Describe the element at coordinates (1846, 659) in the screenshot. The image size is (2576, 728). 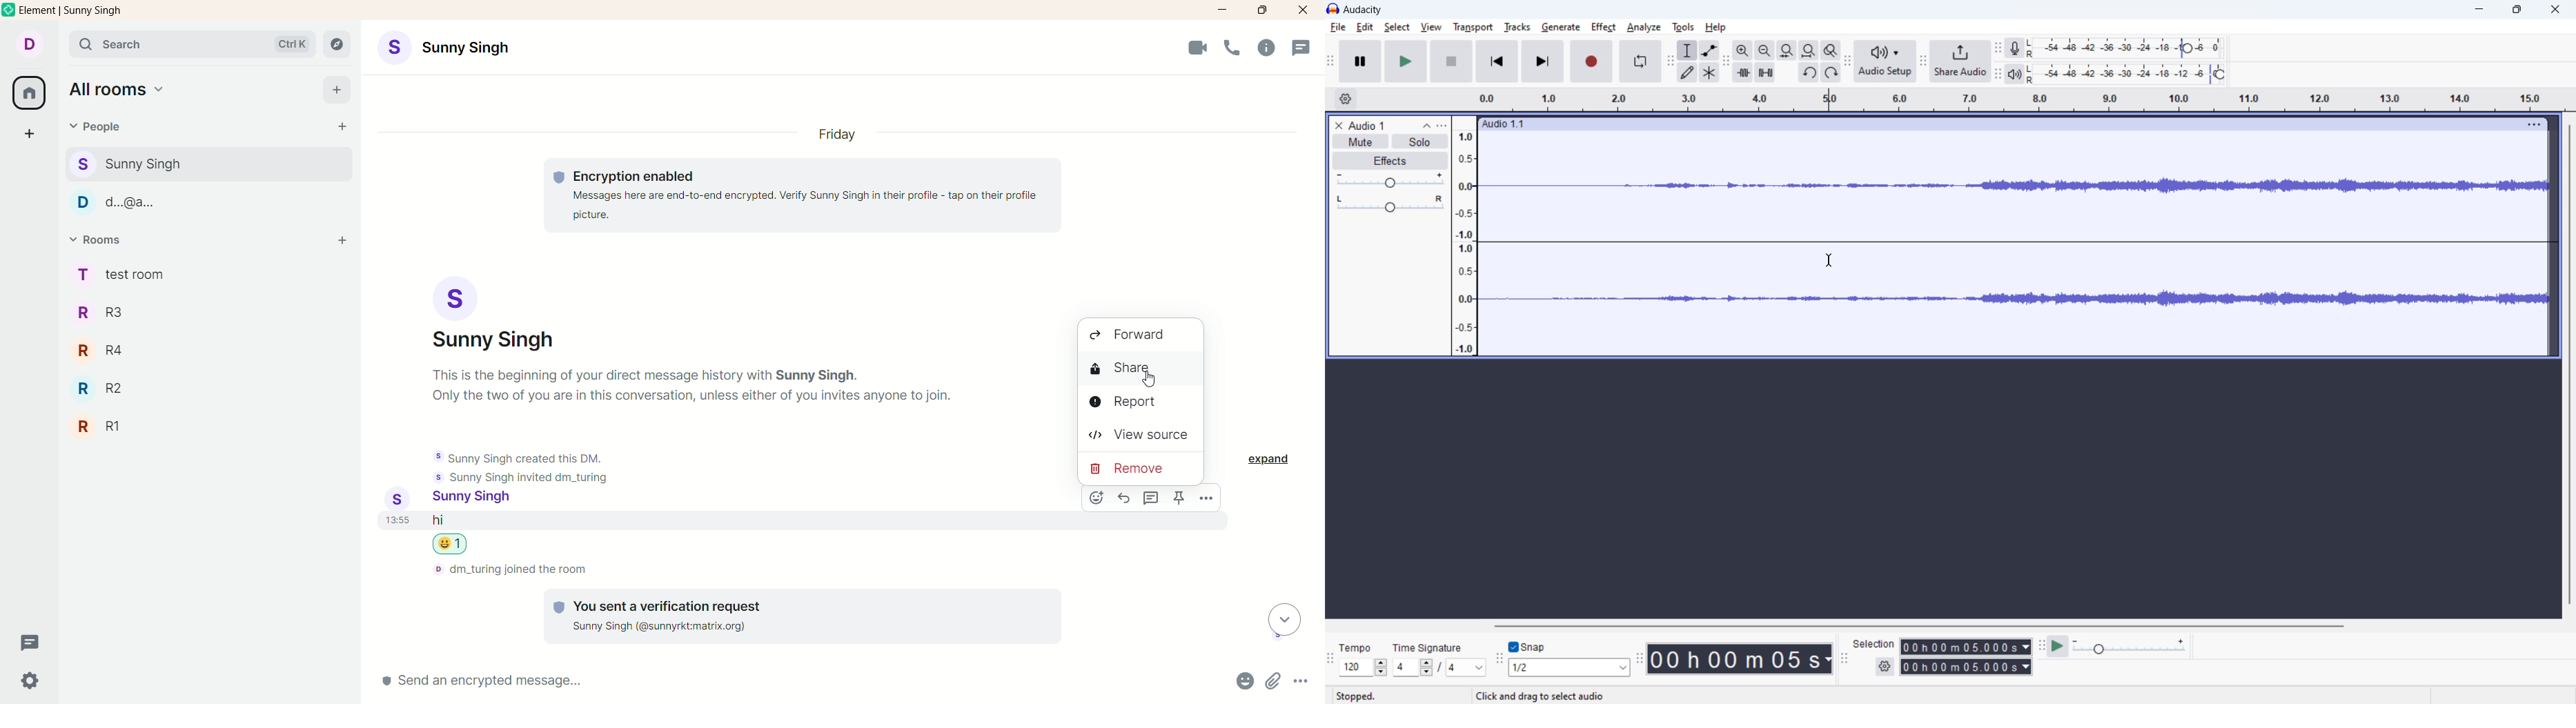
I see `selection toolbar` at that location.